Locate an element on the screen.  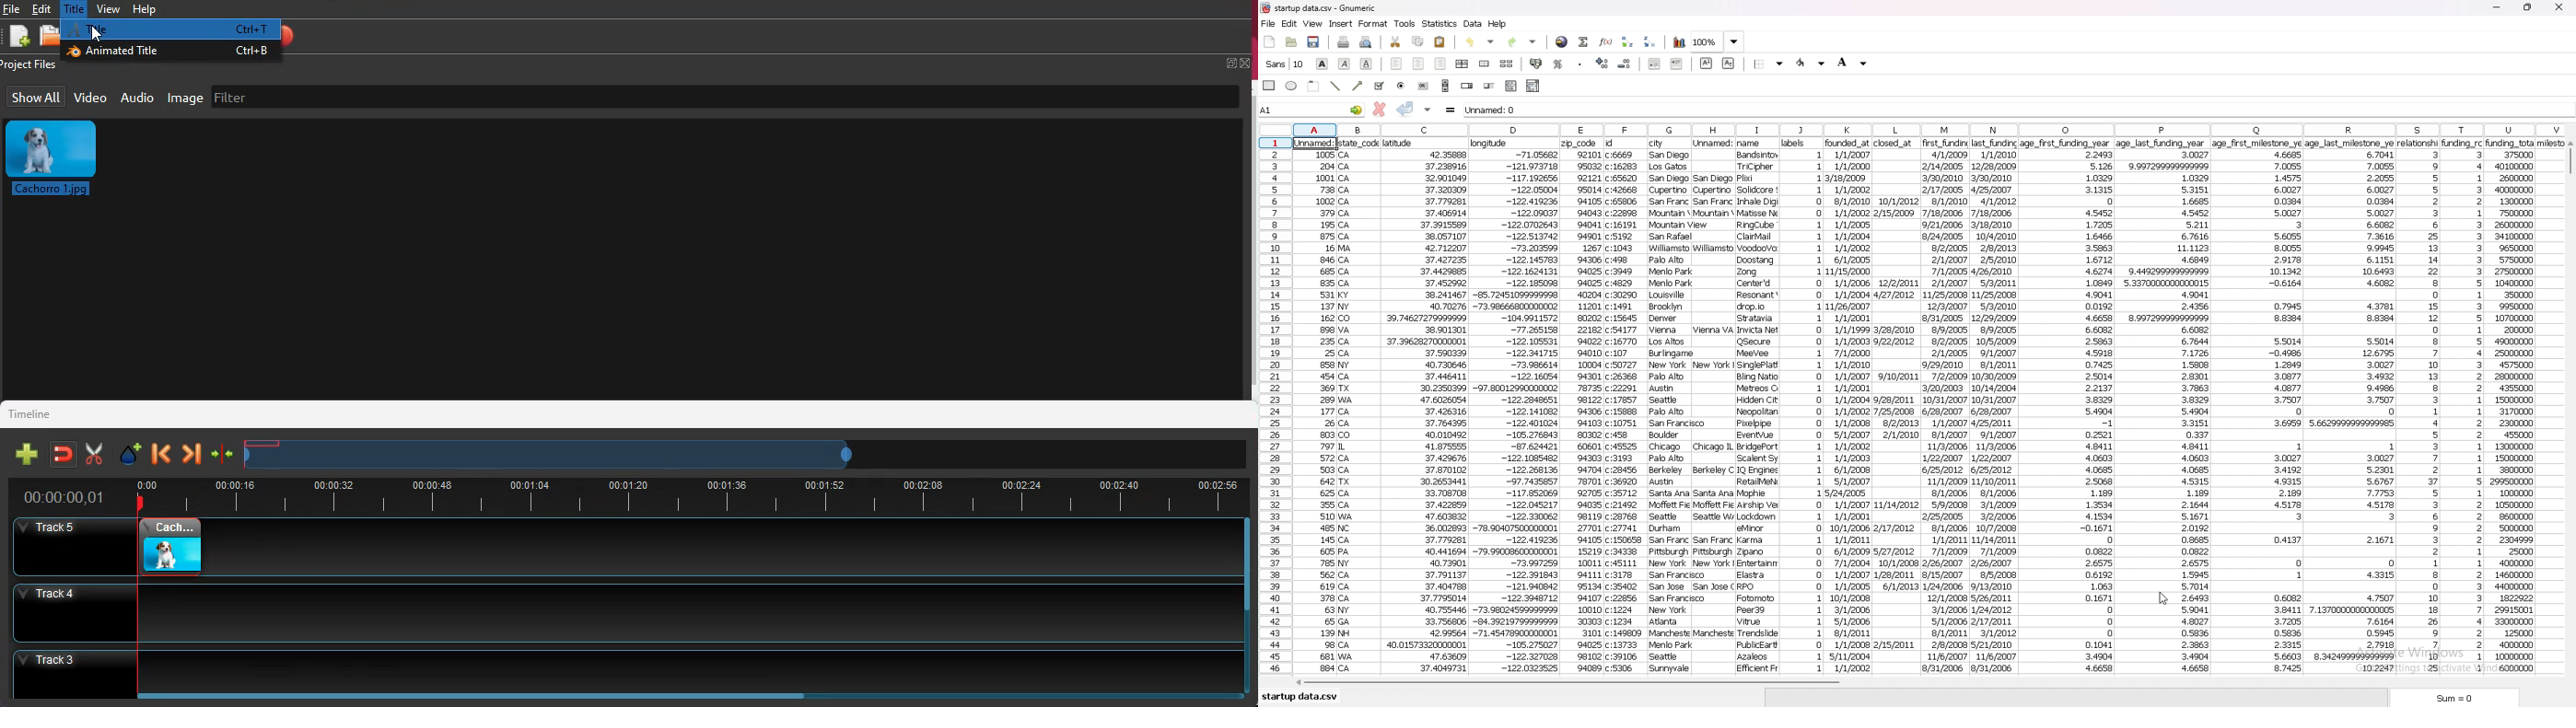
sort descending is located at coordinates (1650, 41).